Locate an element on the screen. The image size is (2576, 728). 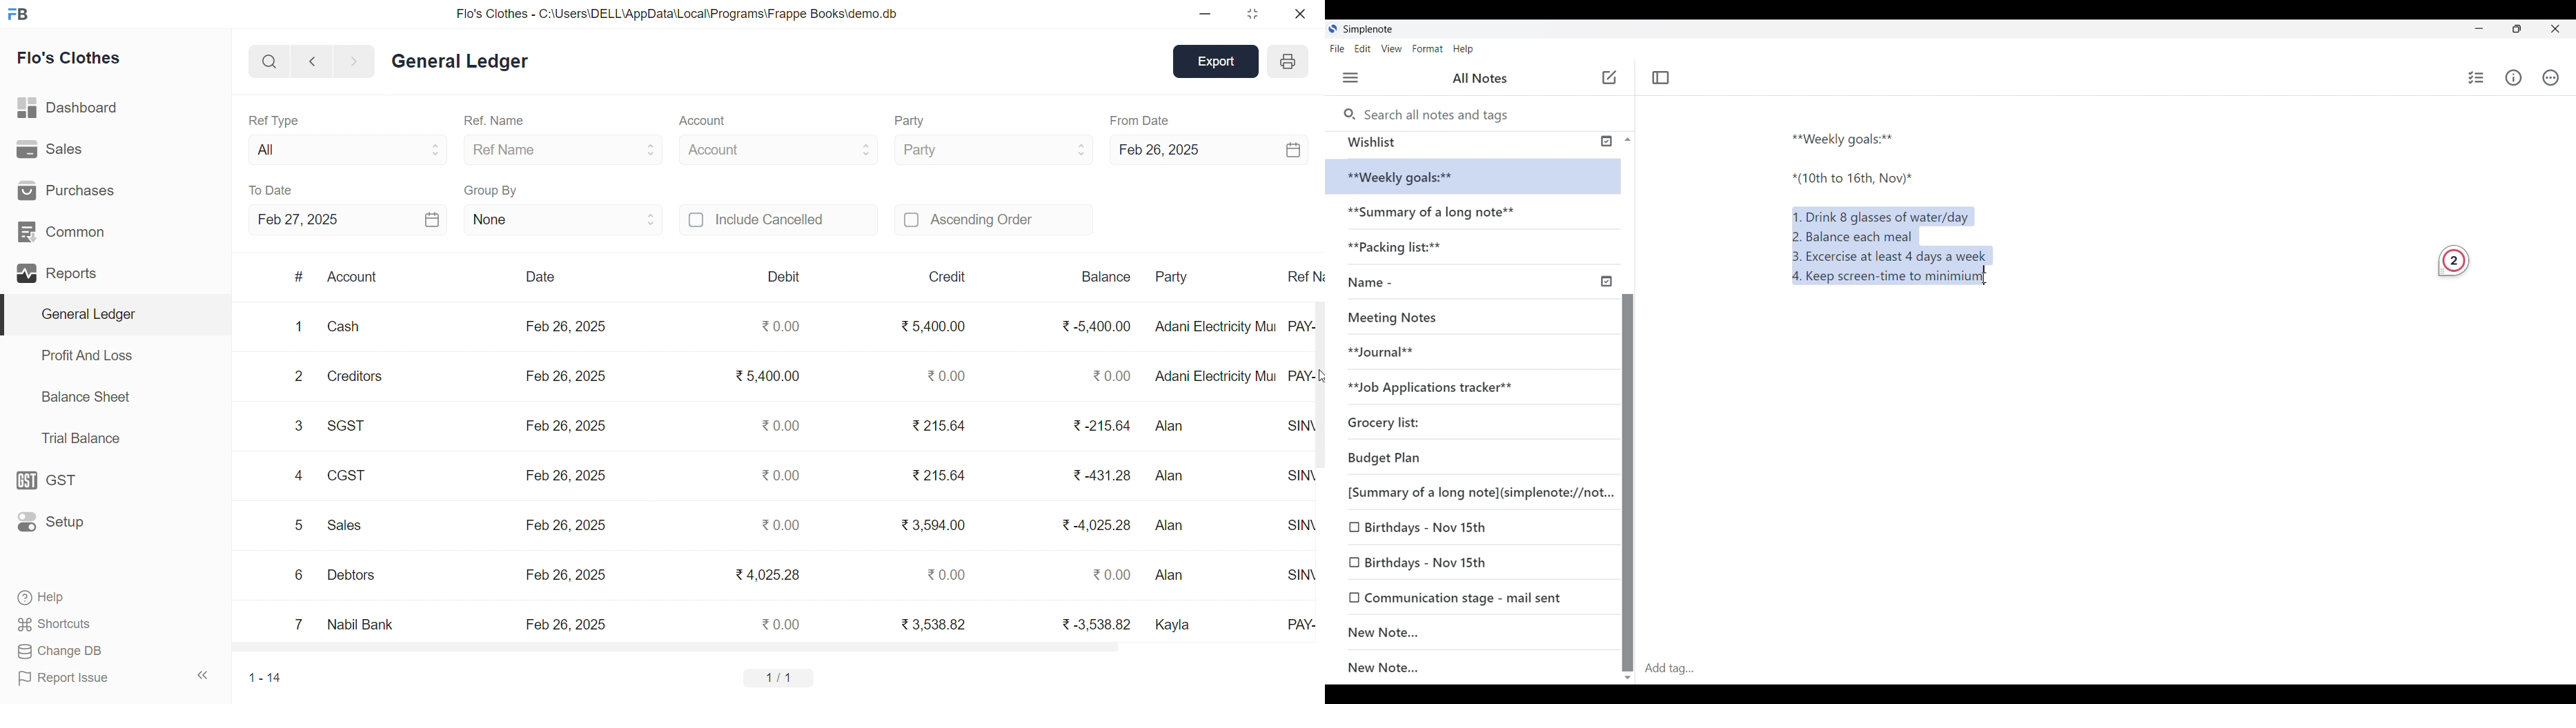
Scroll up button is located at coordinates (1624, 139).